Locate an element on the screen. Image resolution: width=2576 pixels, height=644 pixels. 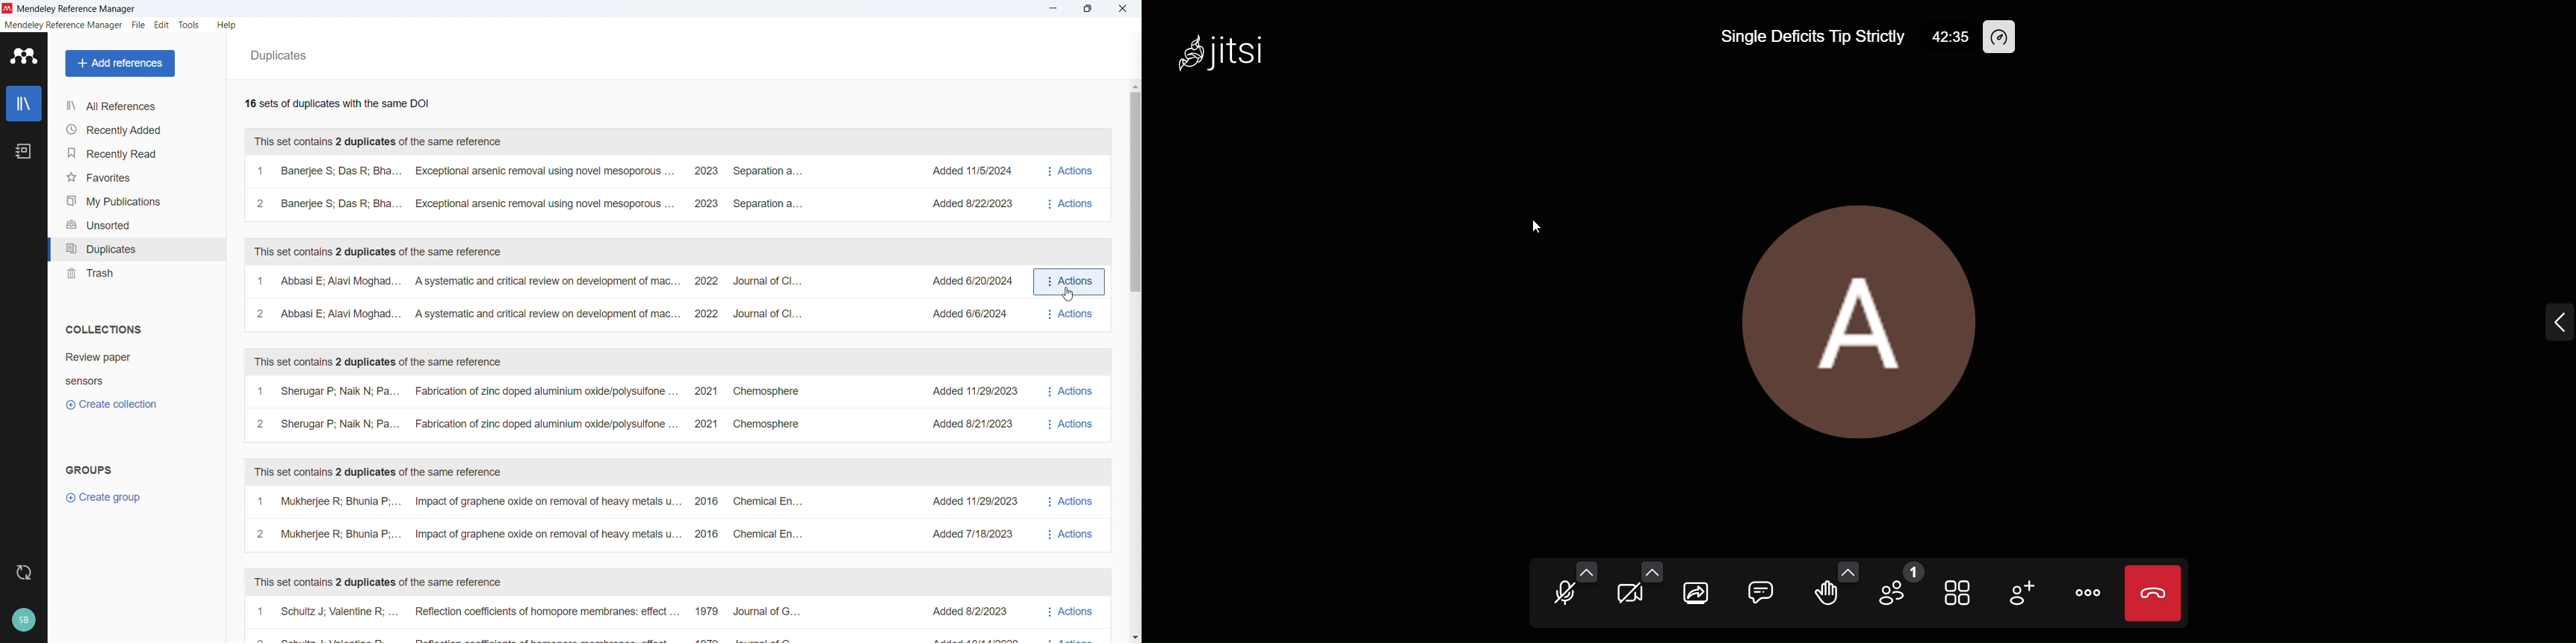
close  is located at coordinates (1123, 9).